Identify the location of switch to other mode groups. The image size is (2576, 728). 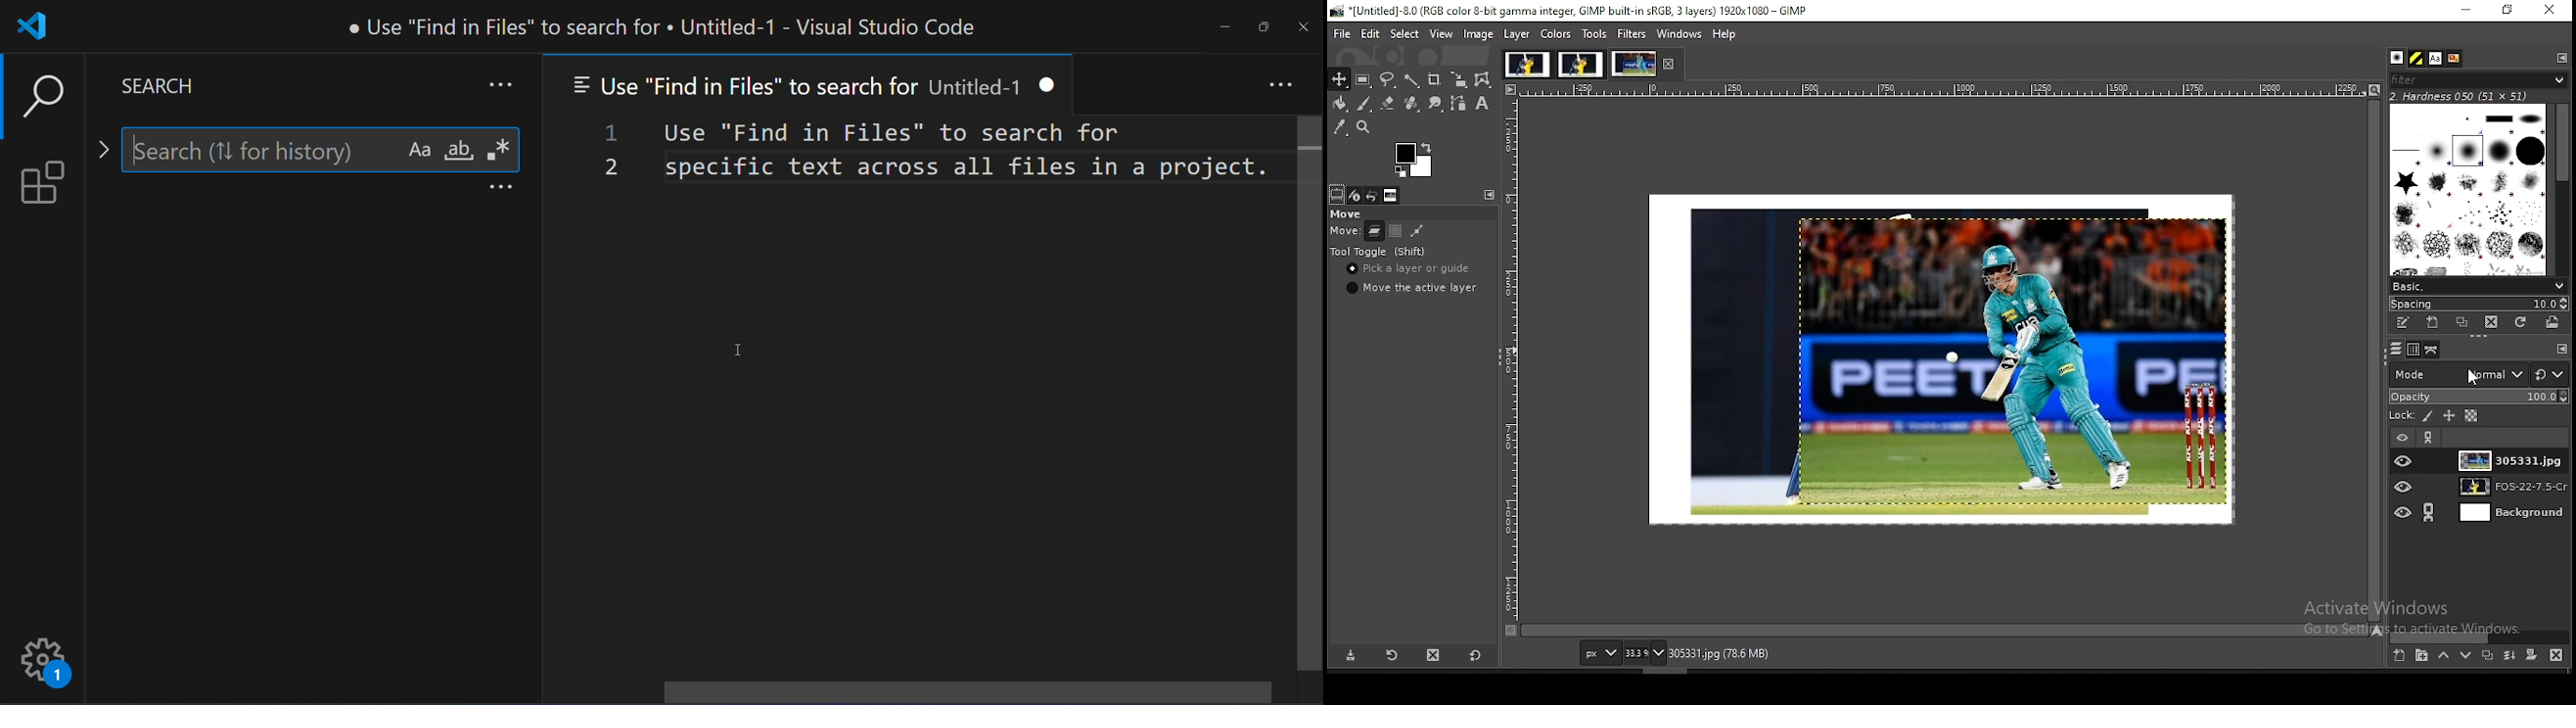
(2551, 374).